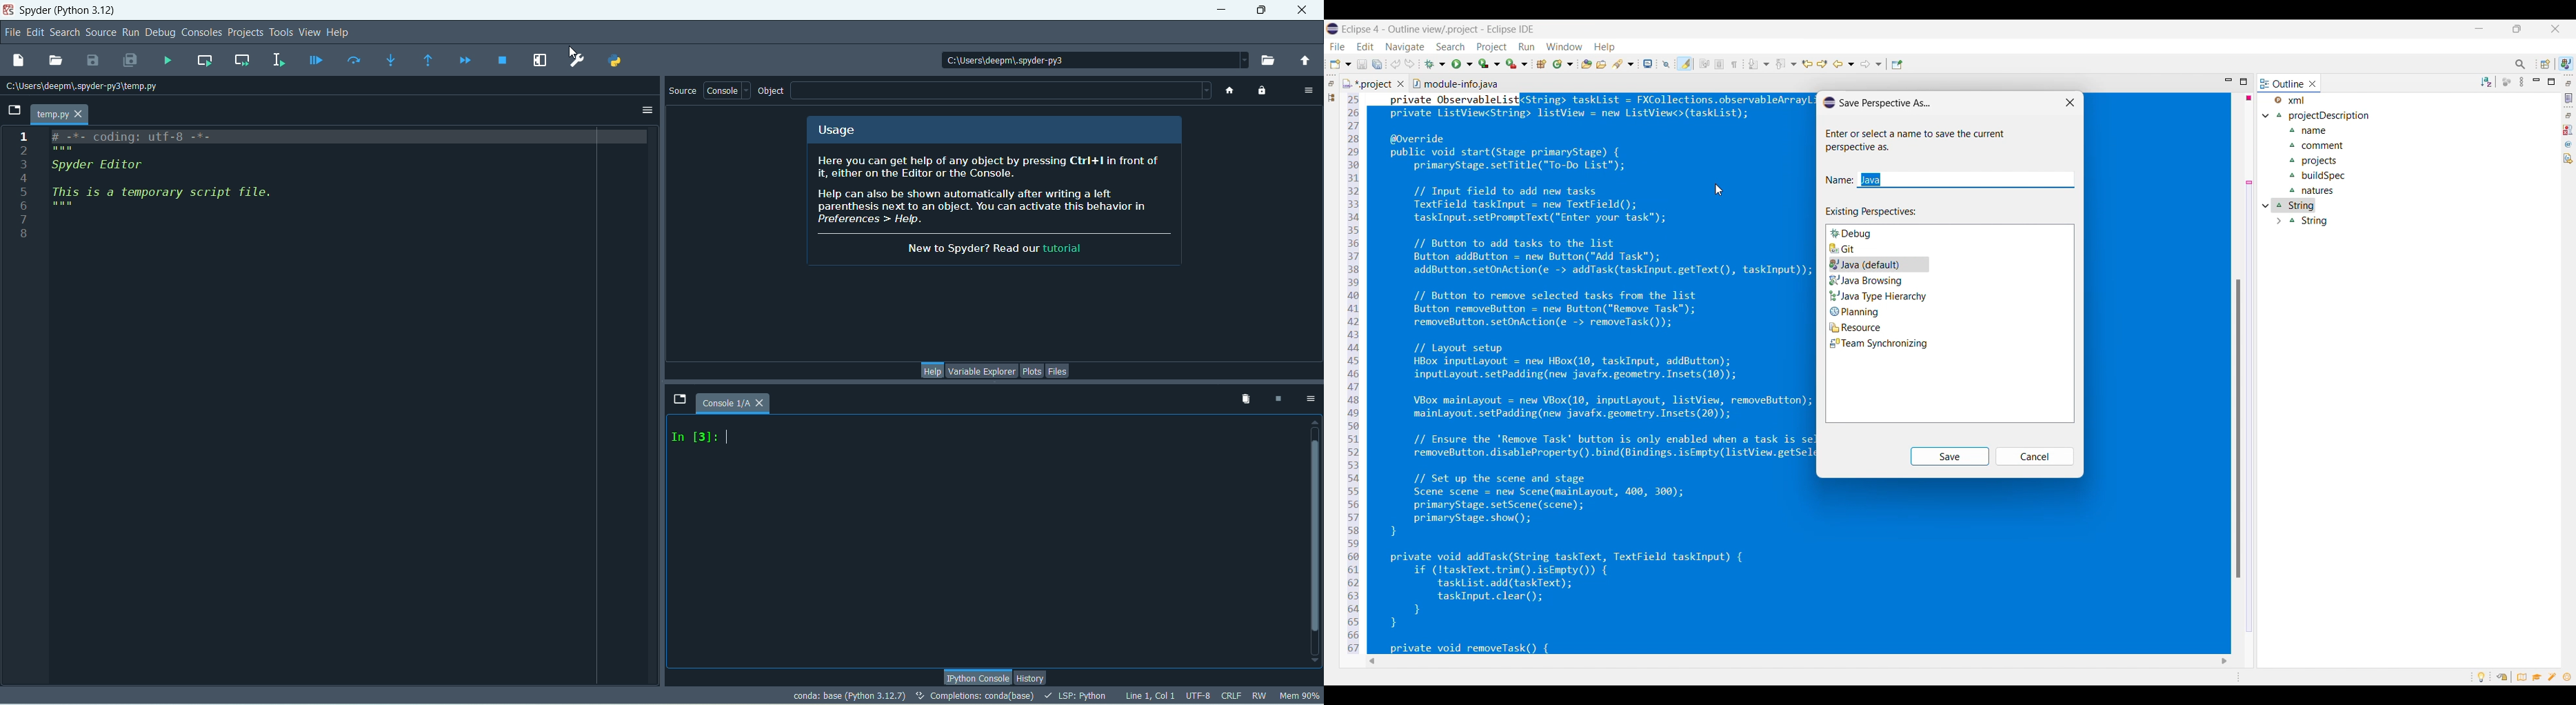 The height and width of the screenshot is (728, 2576). What do you see at coordinates (312, 32) in the screenshot?
I see `view` at bounding box center [312, 32].